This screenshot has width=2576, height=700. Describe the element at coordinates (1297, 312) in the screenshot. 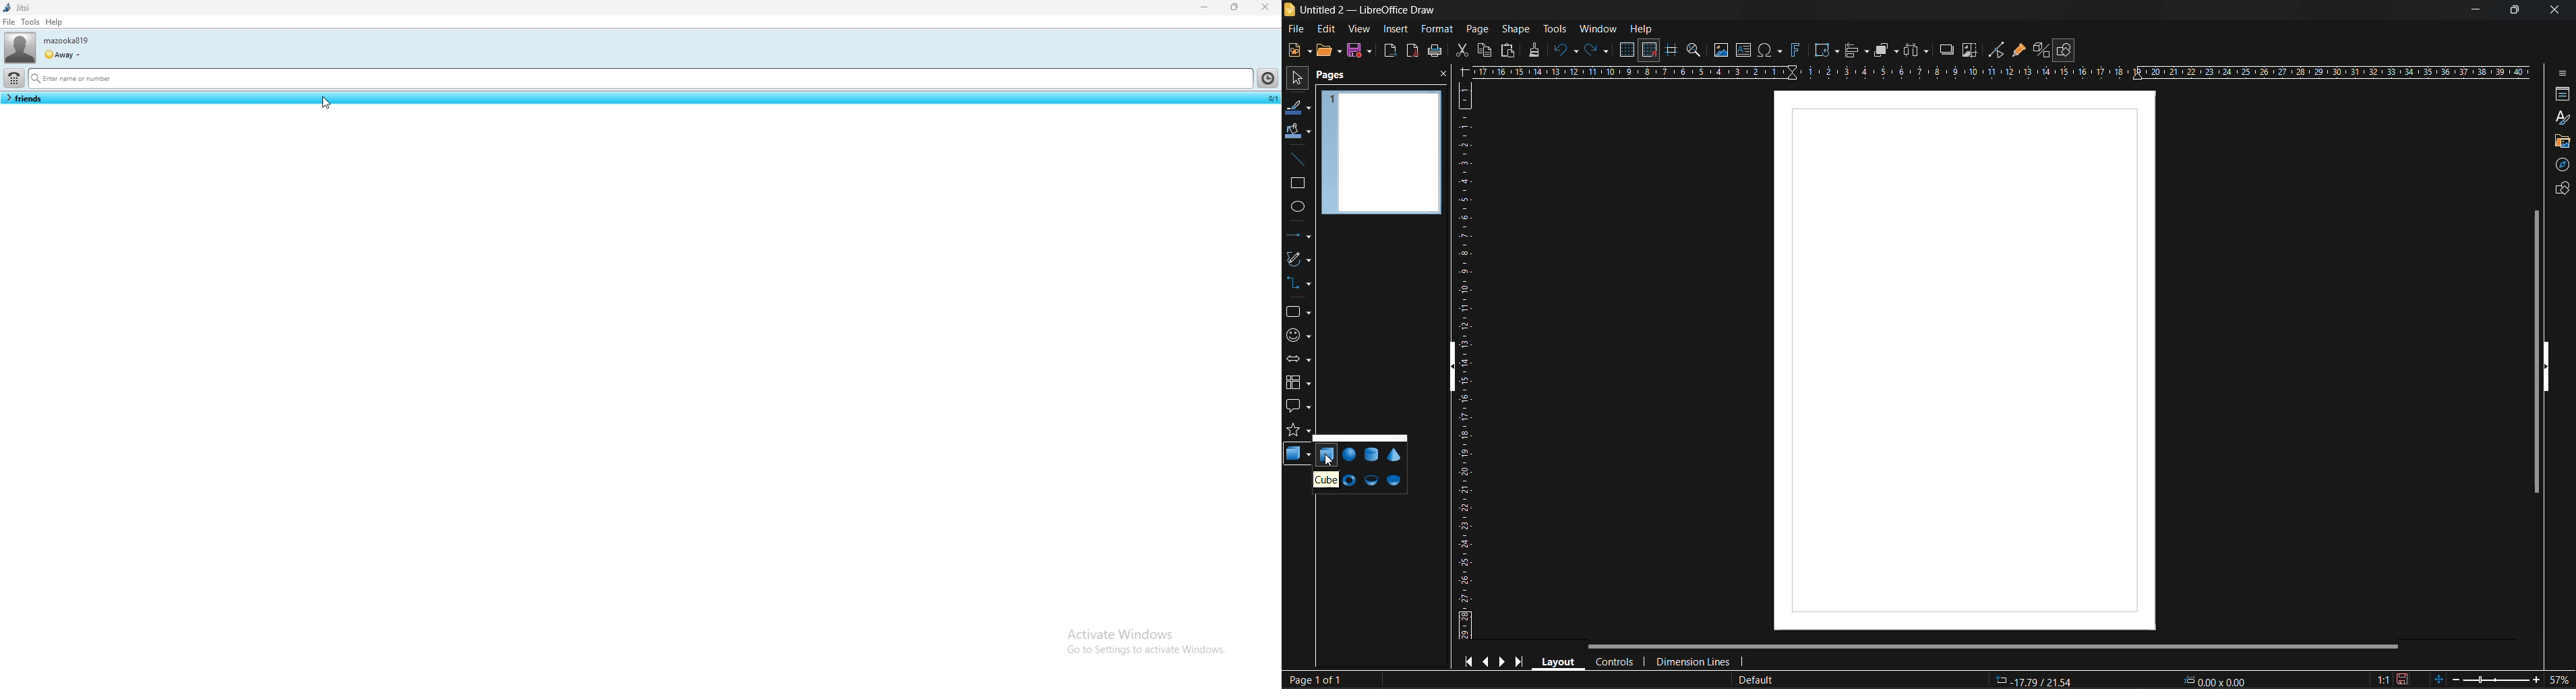

I see `shapes` at that location.